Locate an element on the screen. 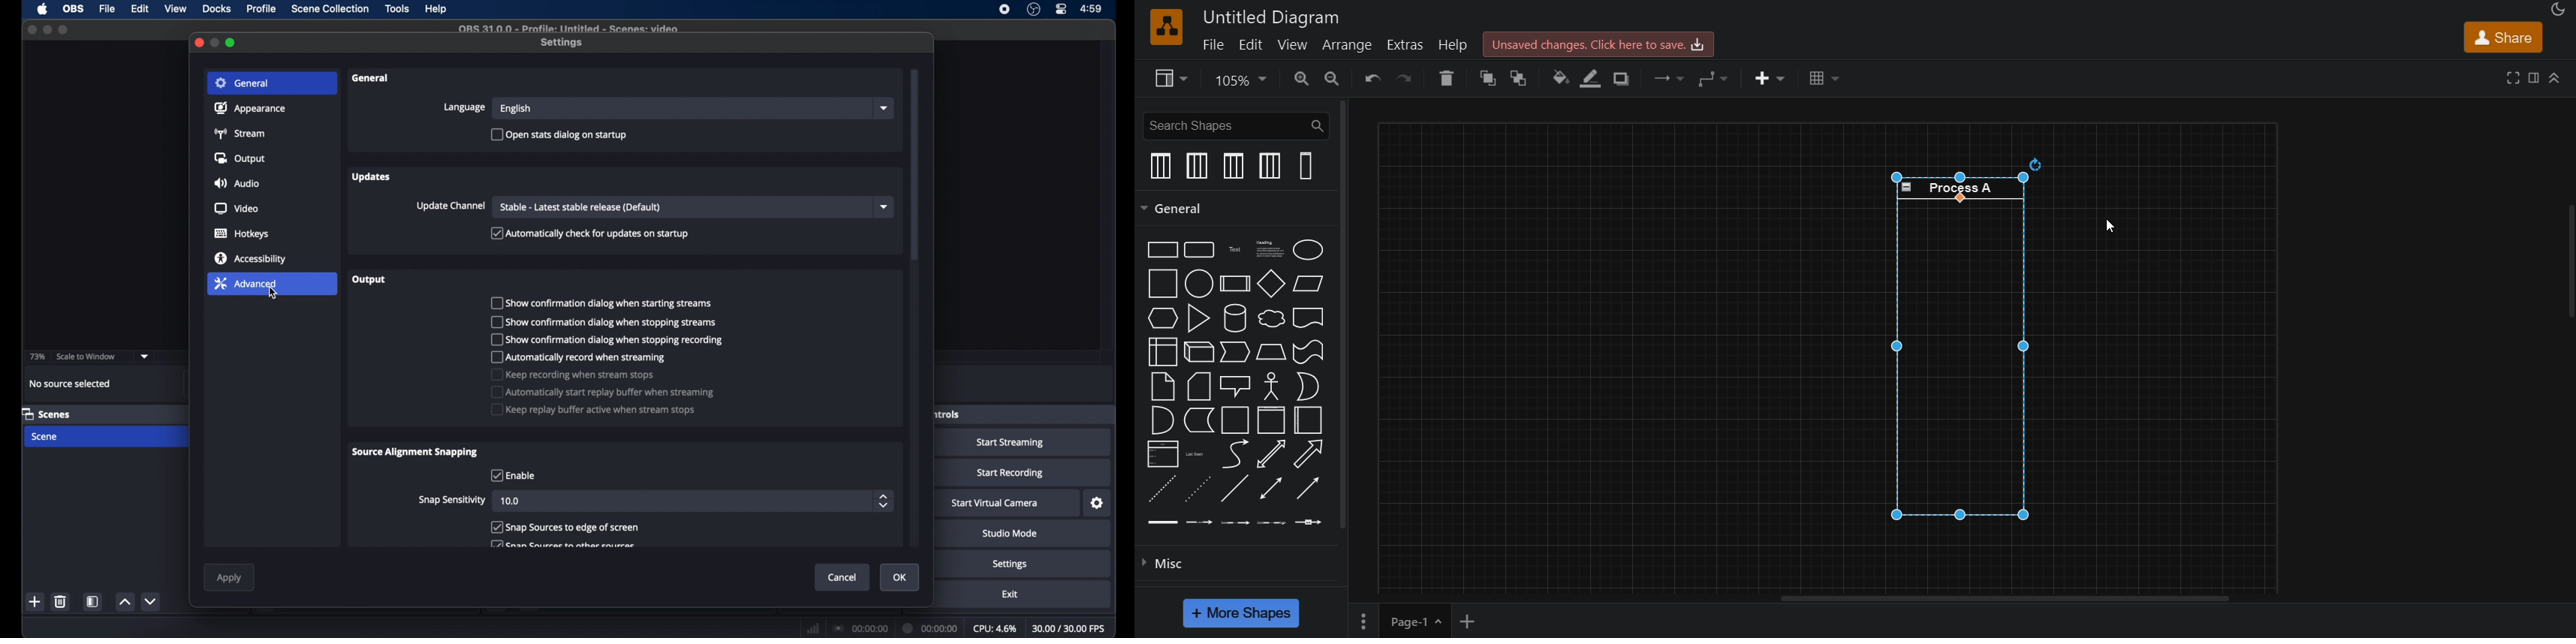  close is located at coordinates (199, 43).